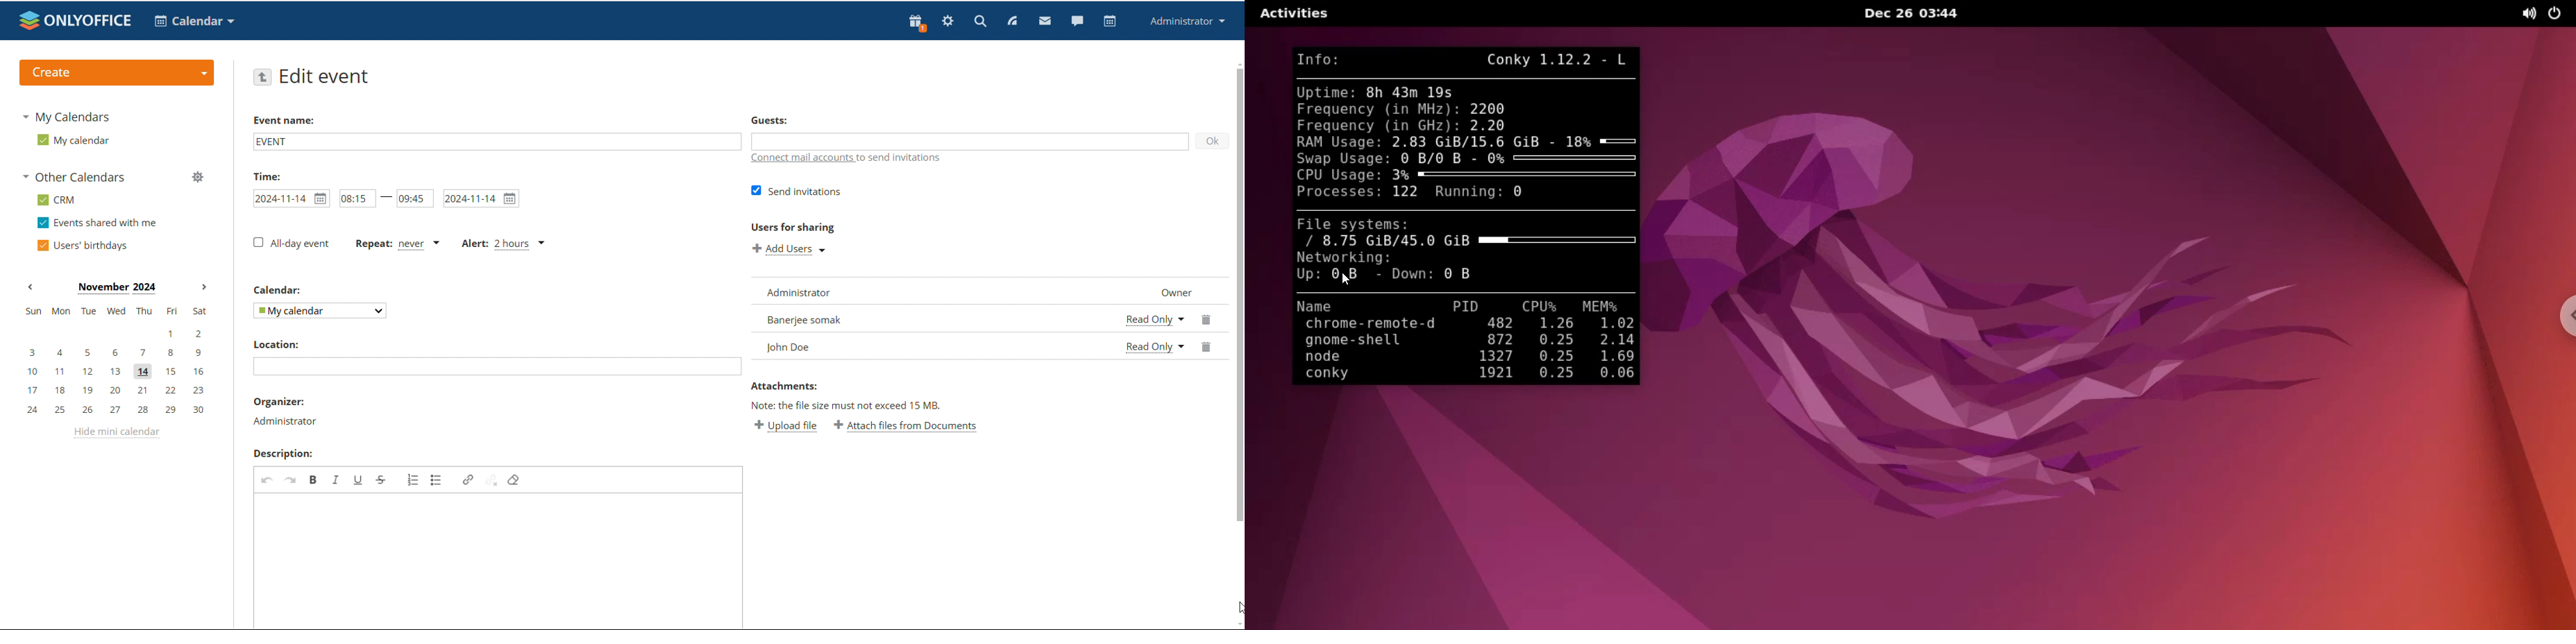 The height and width of the screenshot is (644, 2576). What do you see at coordinates (482, 198) in the screenshot?
I see `set end date` at bounding box center [482, 198].